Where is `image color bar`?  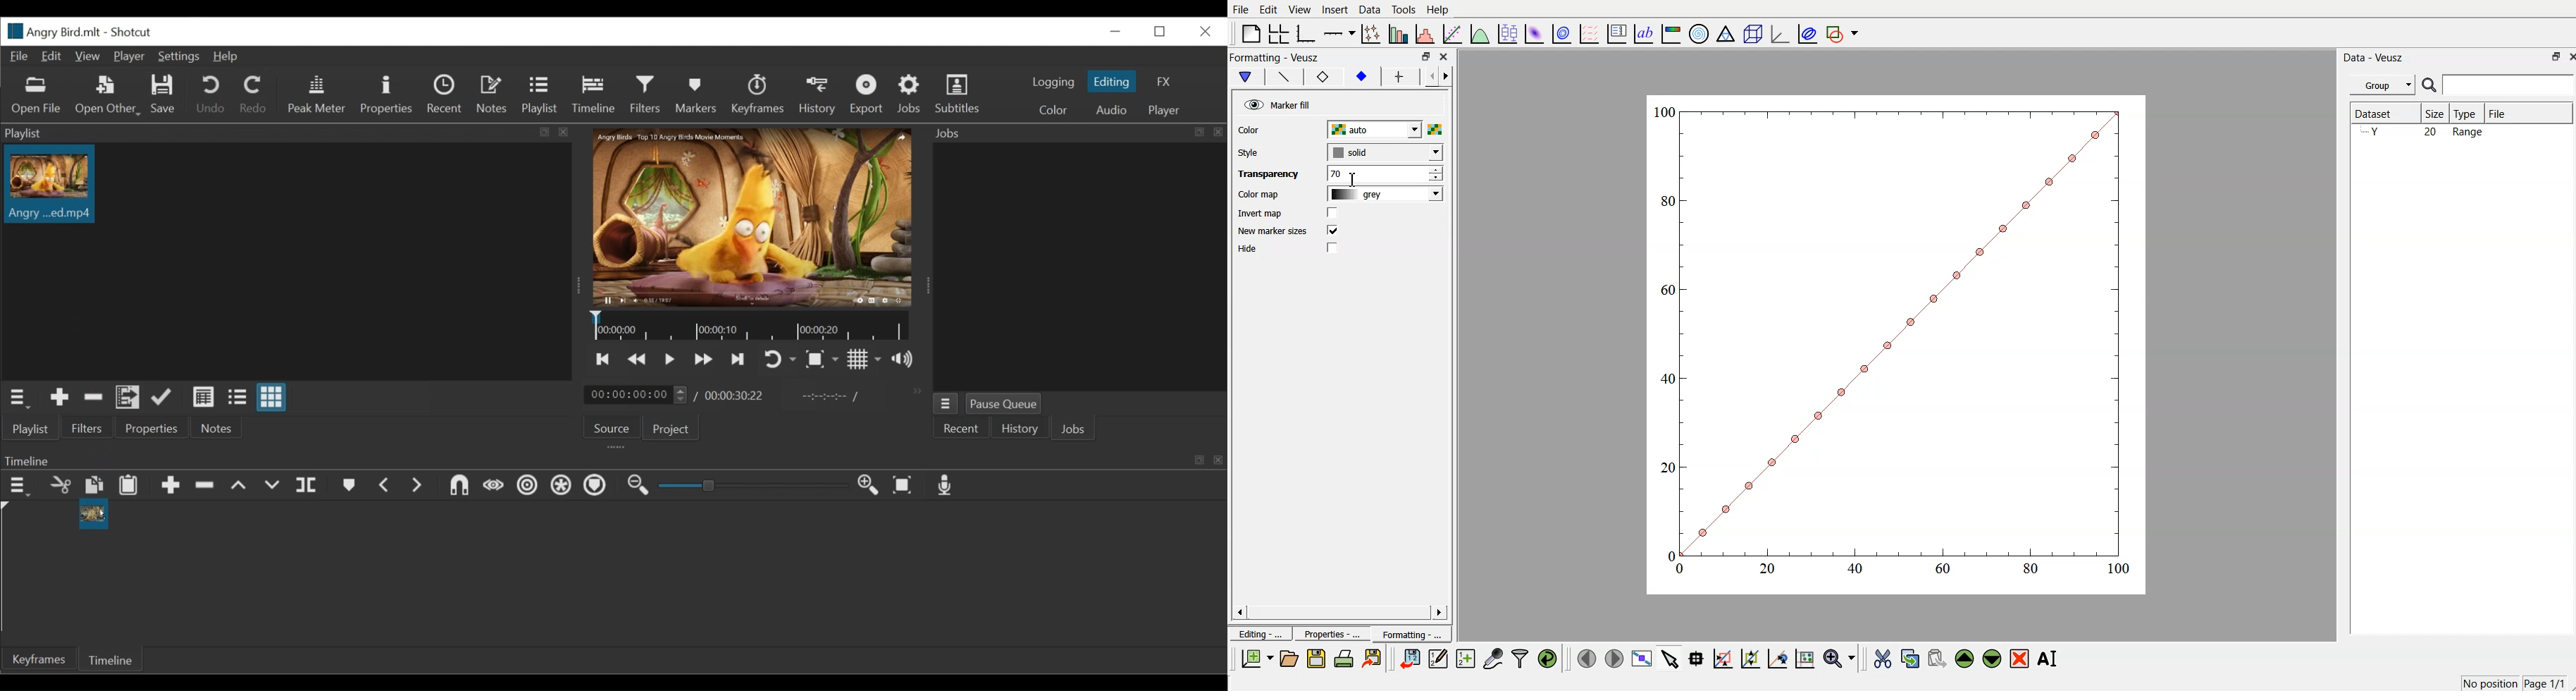
image color bar is located at coordinates (1672, 32).